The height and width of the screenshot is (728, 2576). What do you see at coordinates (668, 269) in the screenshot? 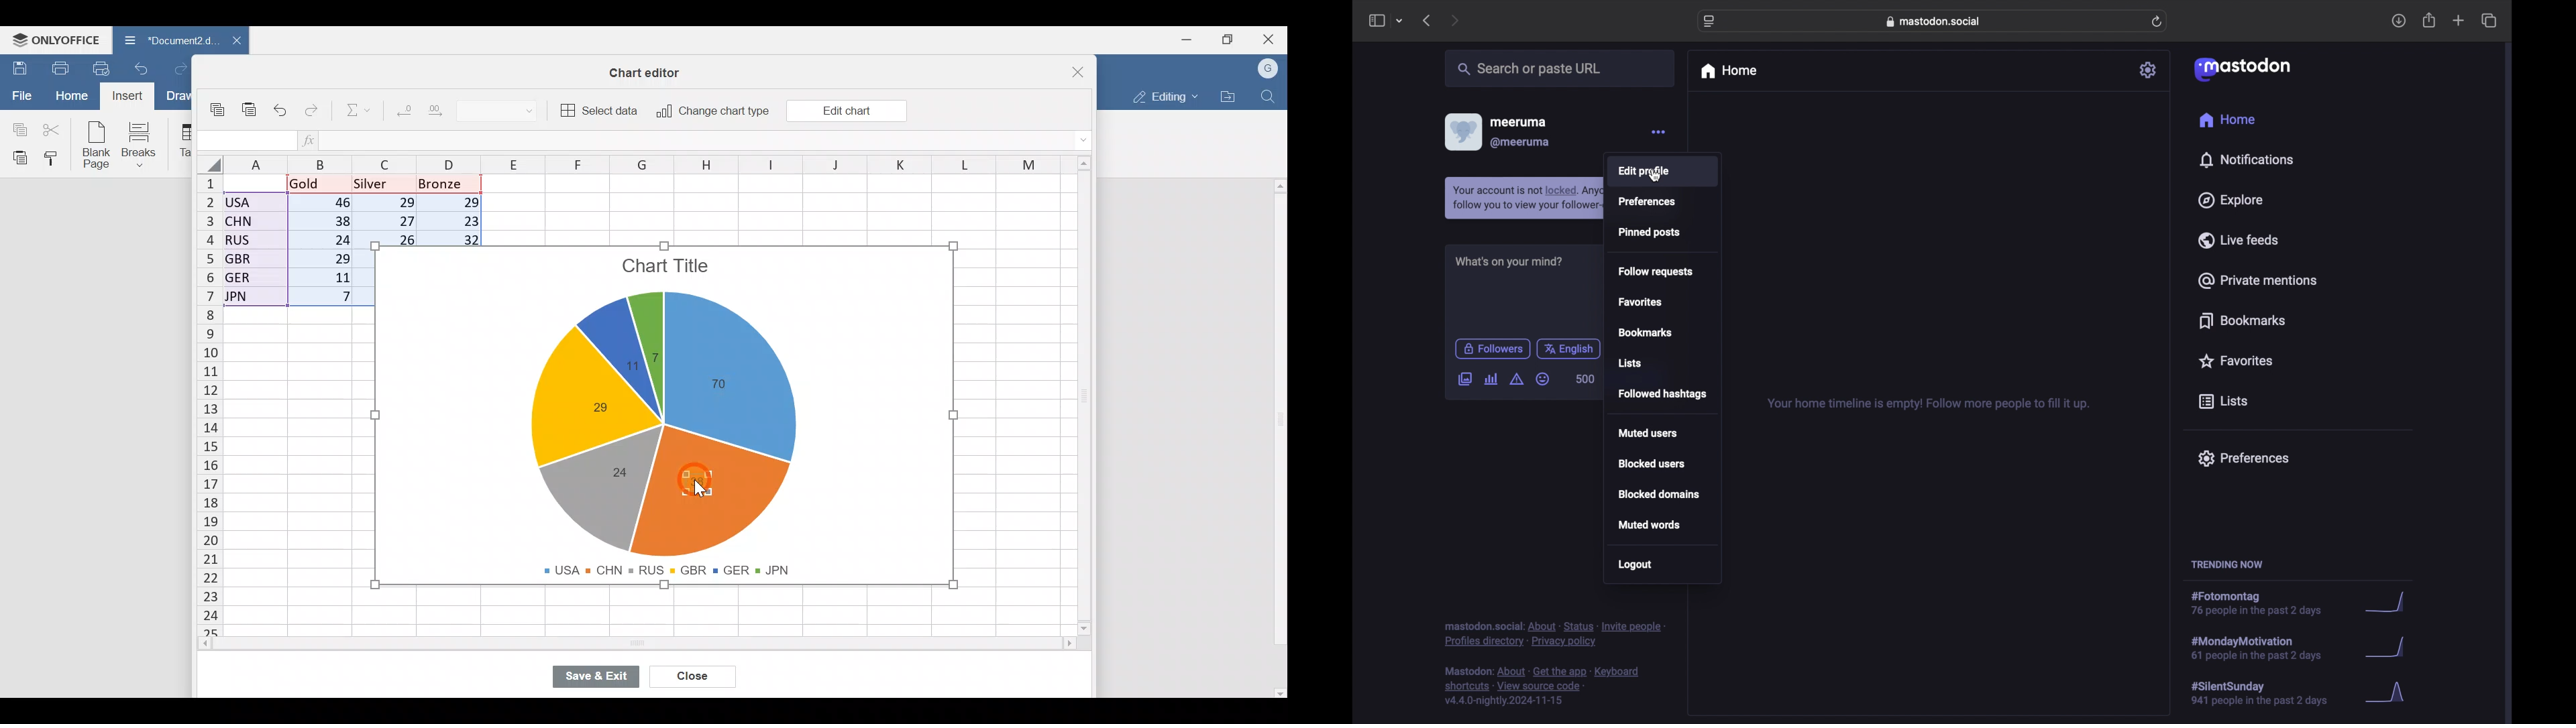
I see `Chart title` at bounding box center [668, 269].